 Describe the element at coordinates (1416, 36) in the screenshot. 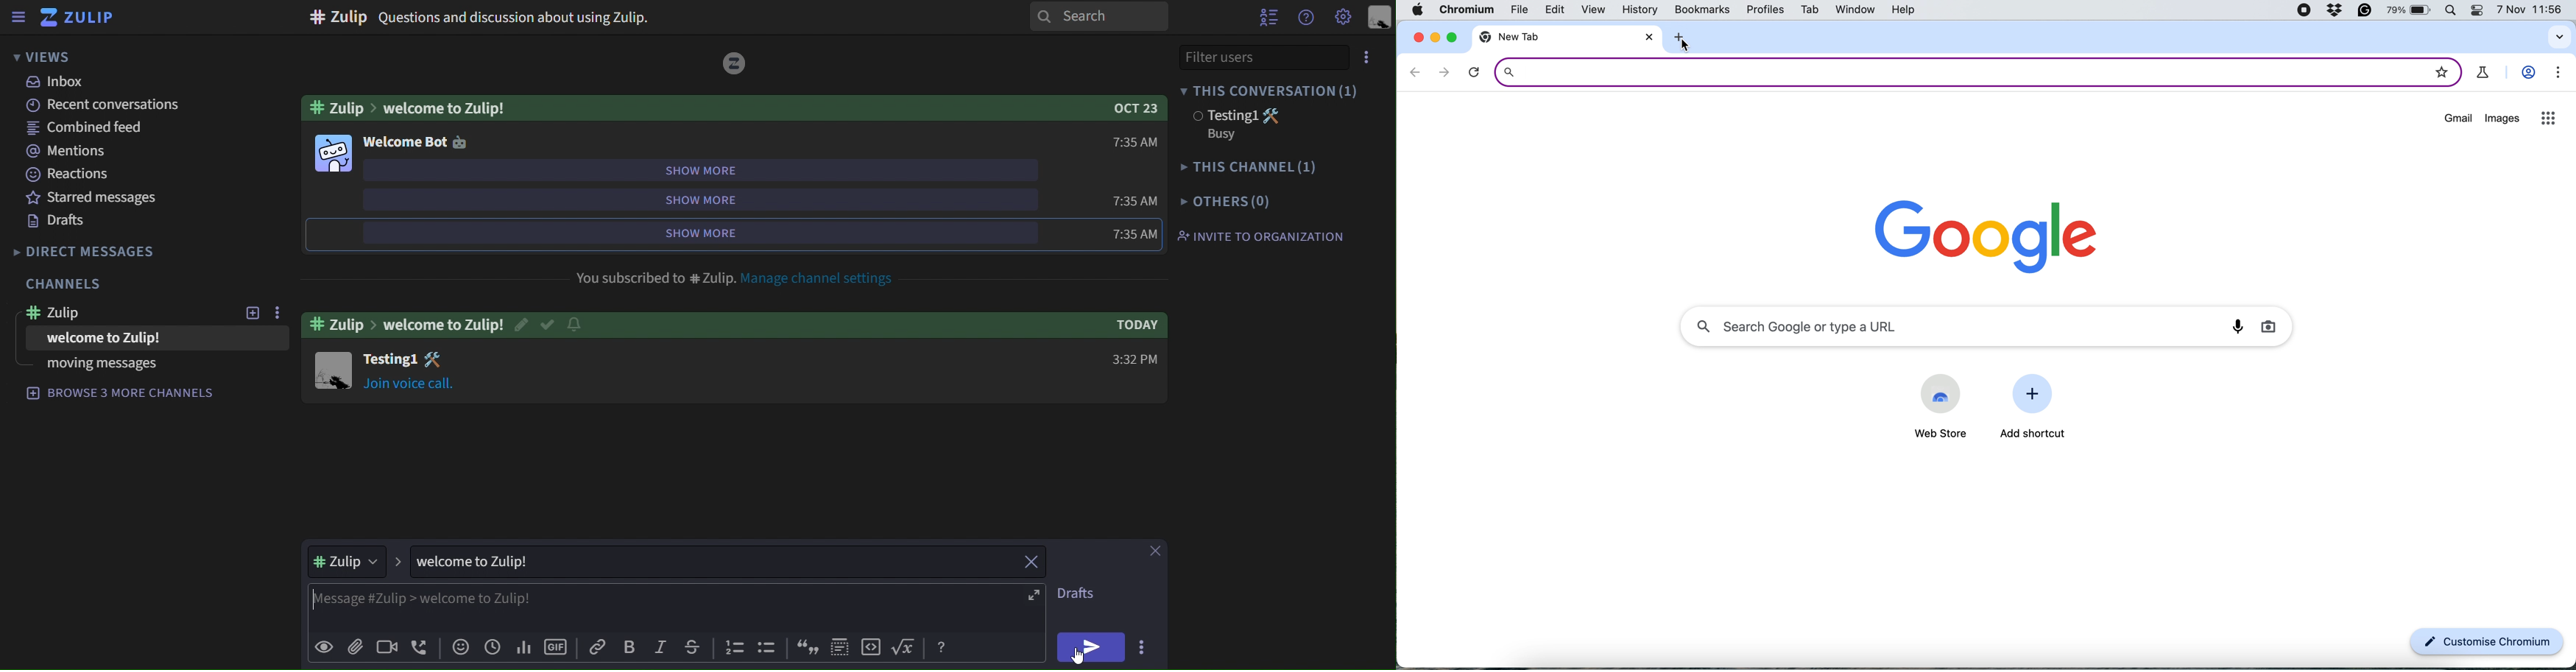

I see `close` at that location.